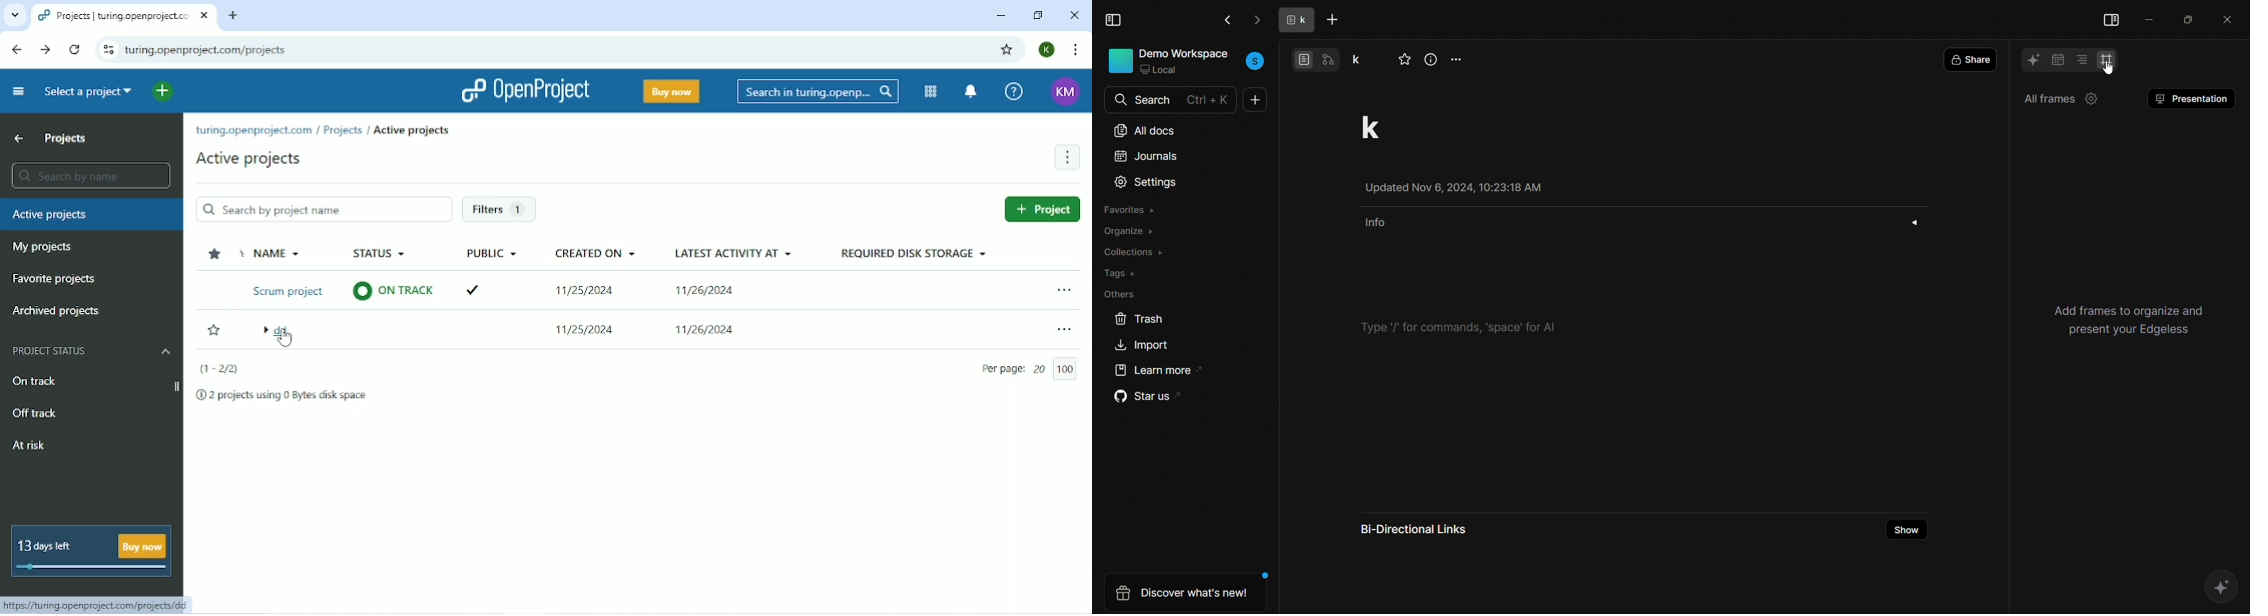  What do you see at coordinates (1115, 20) in the screenshot?
I see `view sidebar` at bounding box center [1115, 20].